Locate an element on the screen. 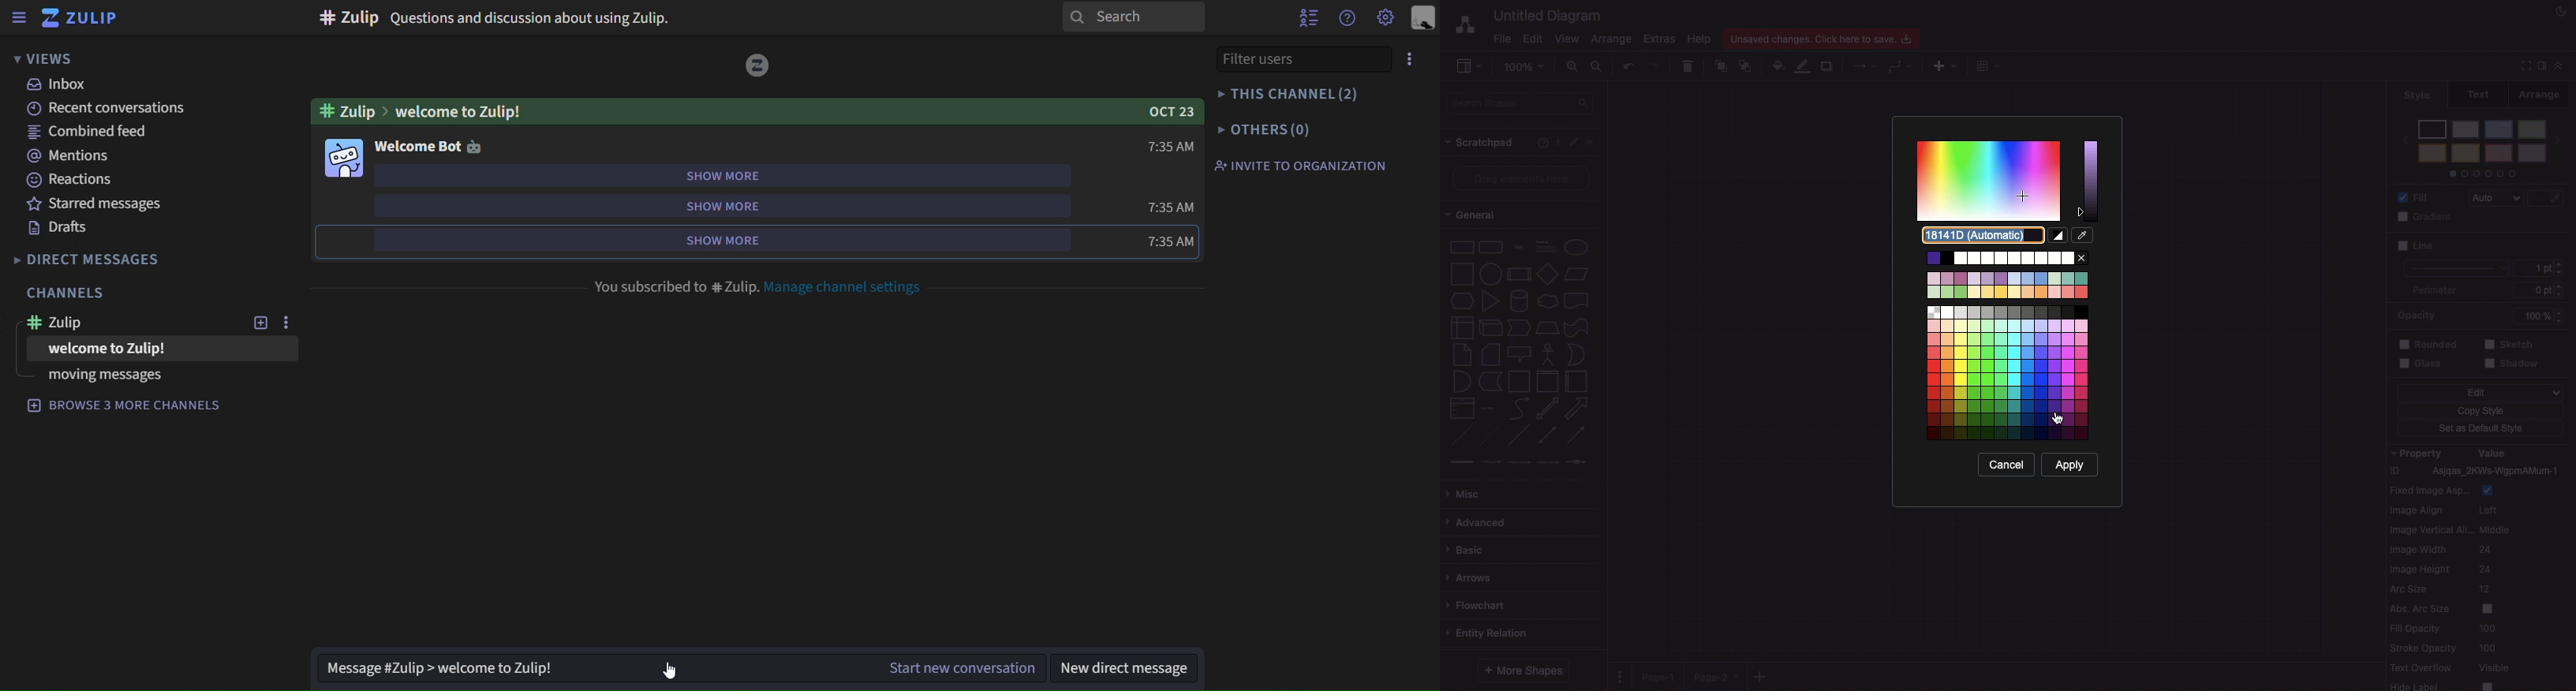 This screenshot has height=700, width=2576. Copy style is located at coordinates (2480, 413).